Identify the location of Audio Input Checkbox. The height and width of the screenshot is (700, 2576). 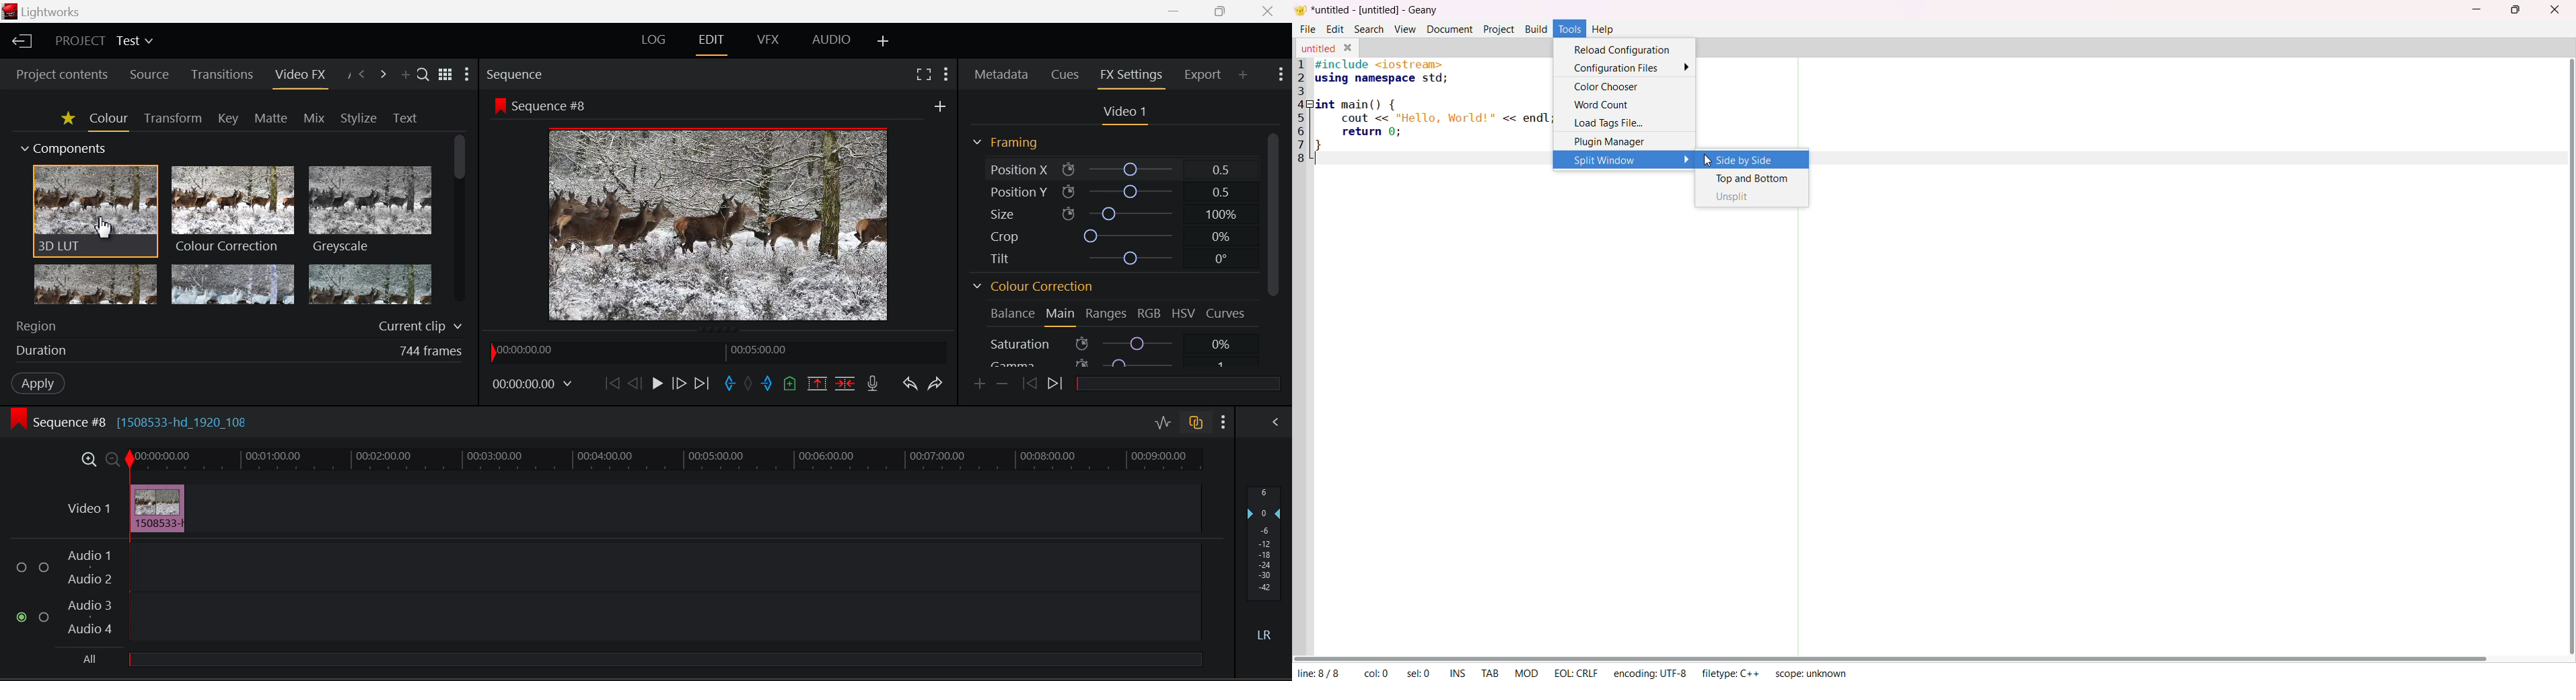
(21, 616).